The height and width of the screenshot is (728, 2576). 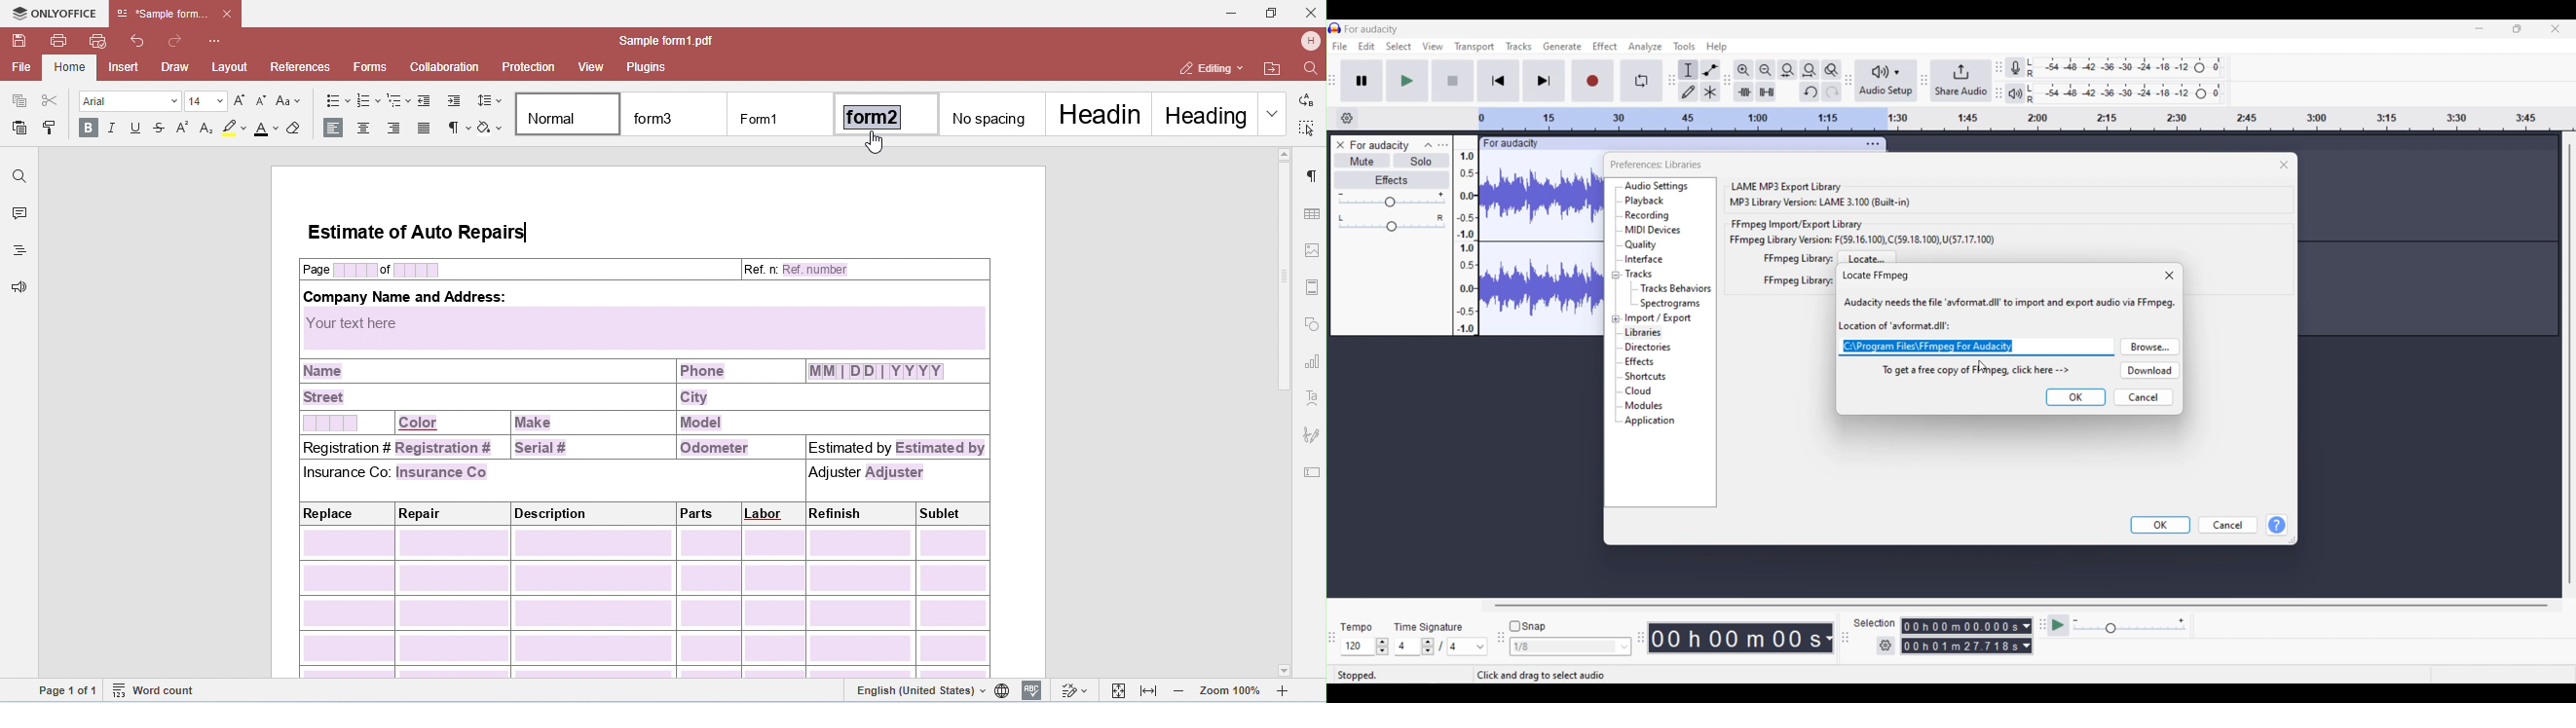 I want to click on Pan slider, so click(x=1392, y=223).